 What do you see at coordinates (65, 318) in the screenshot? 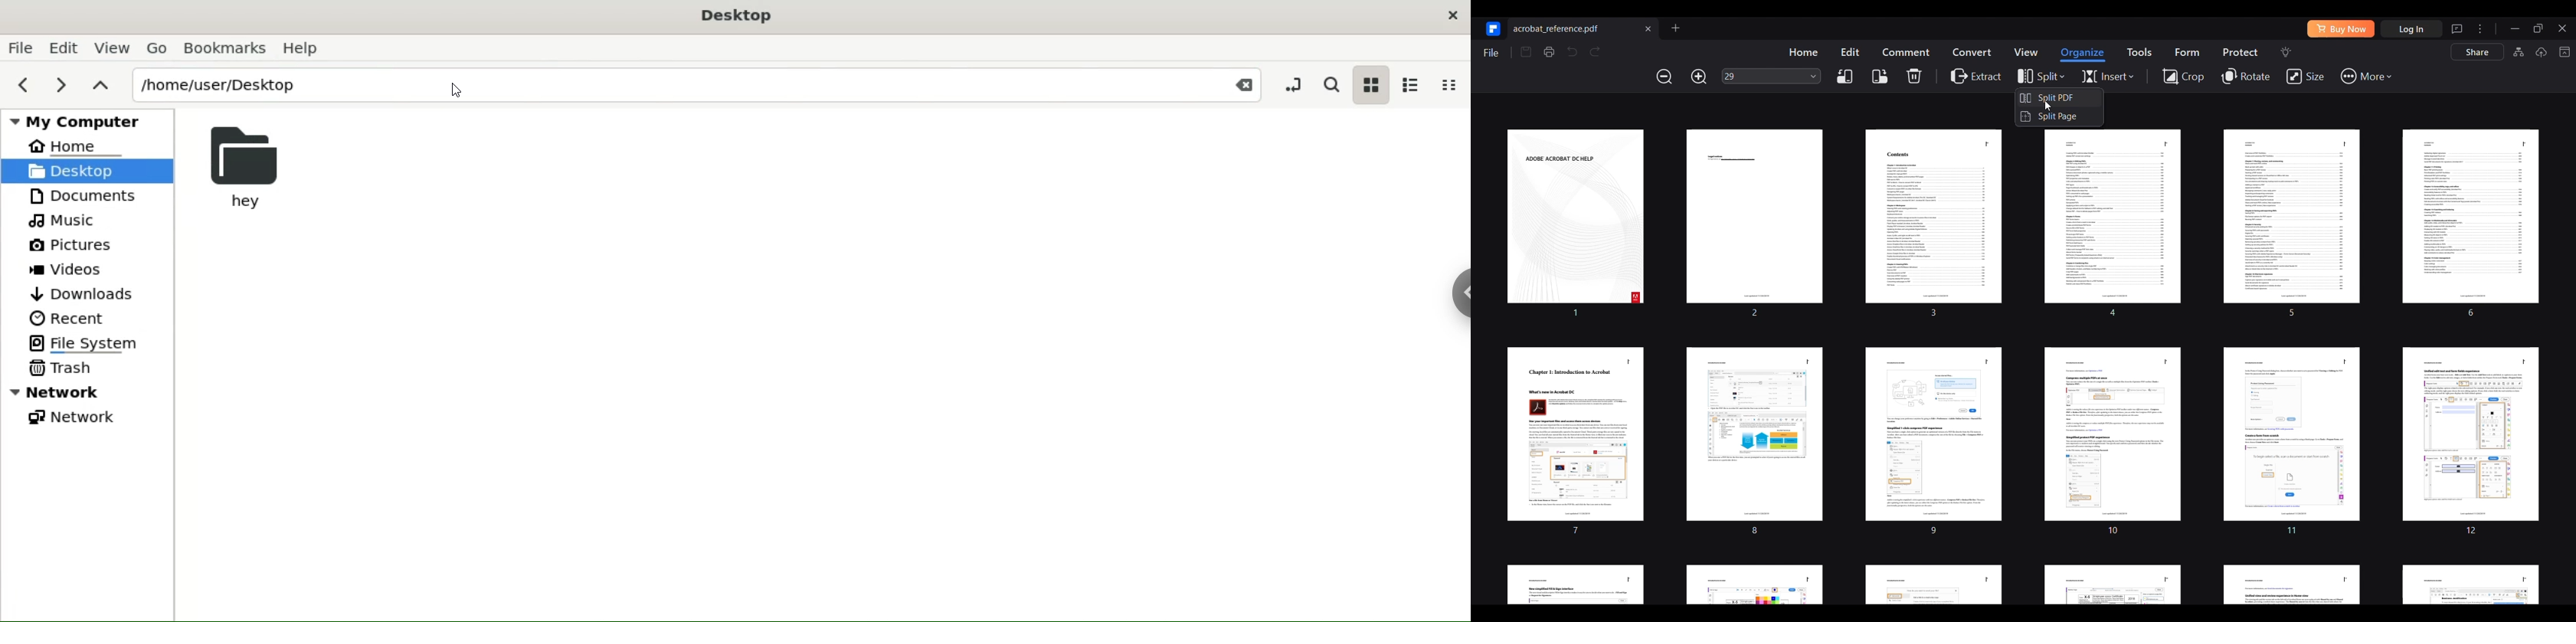
I see `recent` at bounding box center [65, 318].